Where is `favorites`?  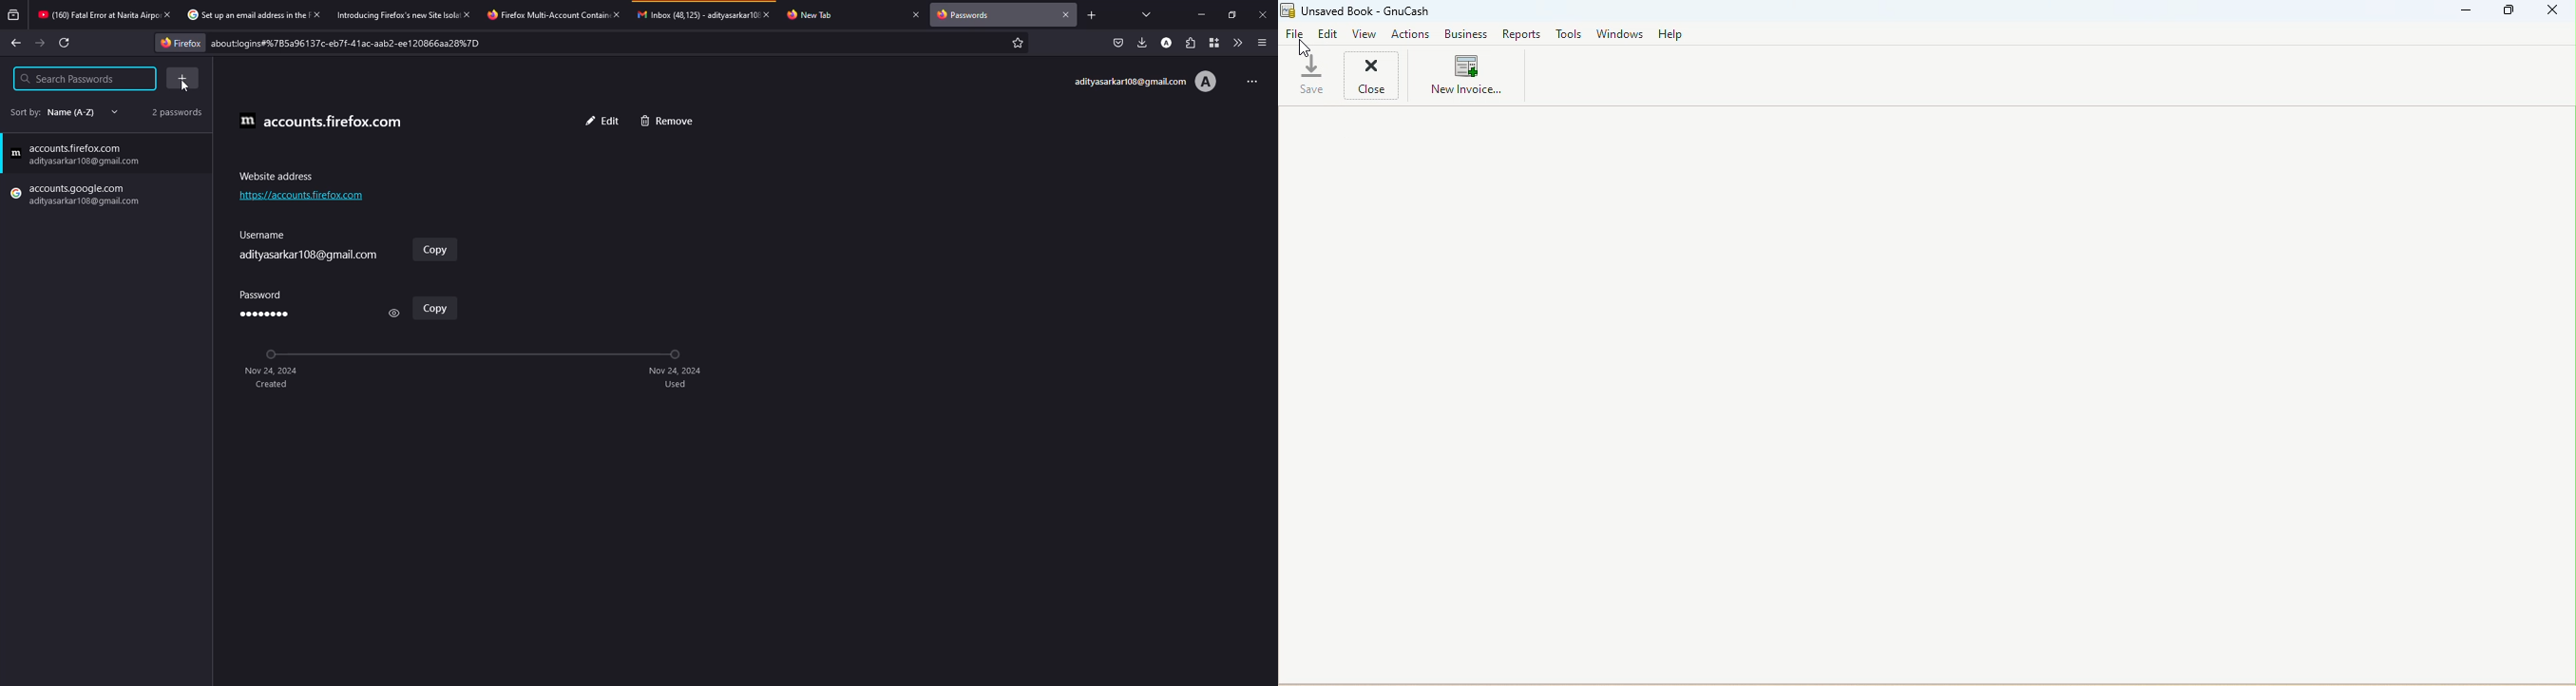 favorites is located at coordinates (1016, 44).